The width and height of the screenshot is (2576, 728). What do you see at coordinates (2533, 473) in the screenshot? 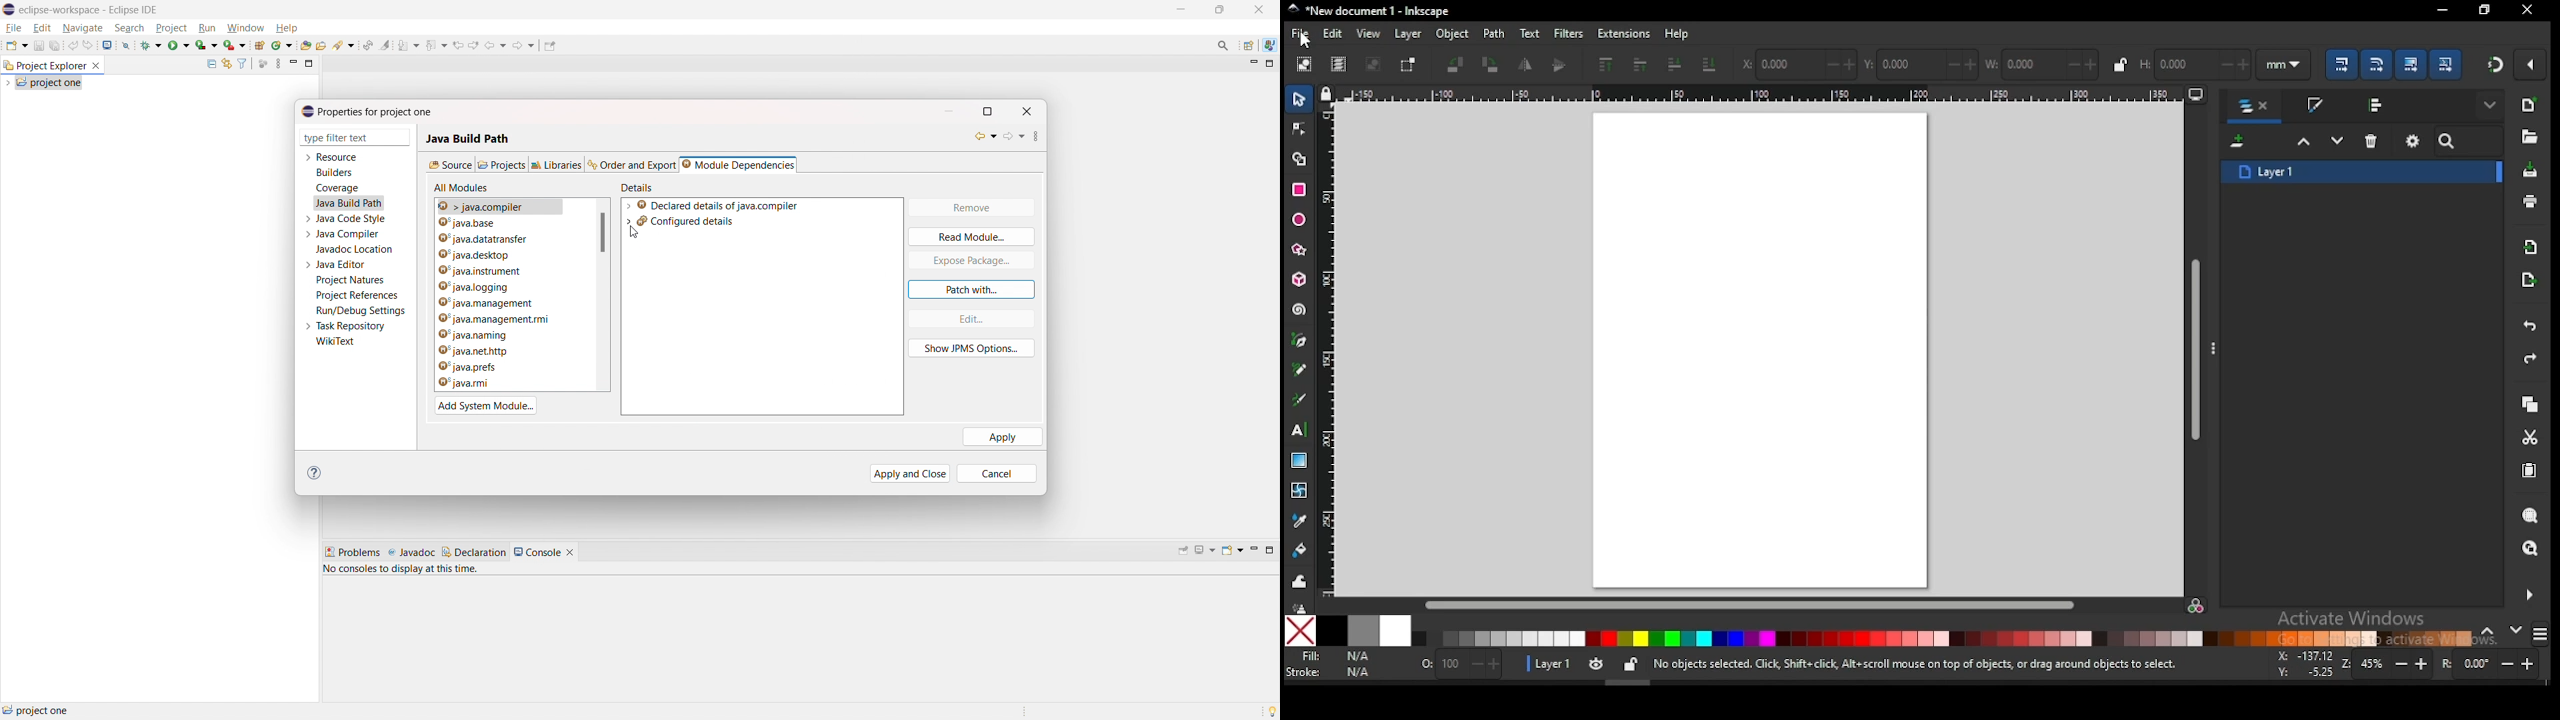
I see `paste` at bounding box center [2533, 473].